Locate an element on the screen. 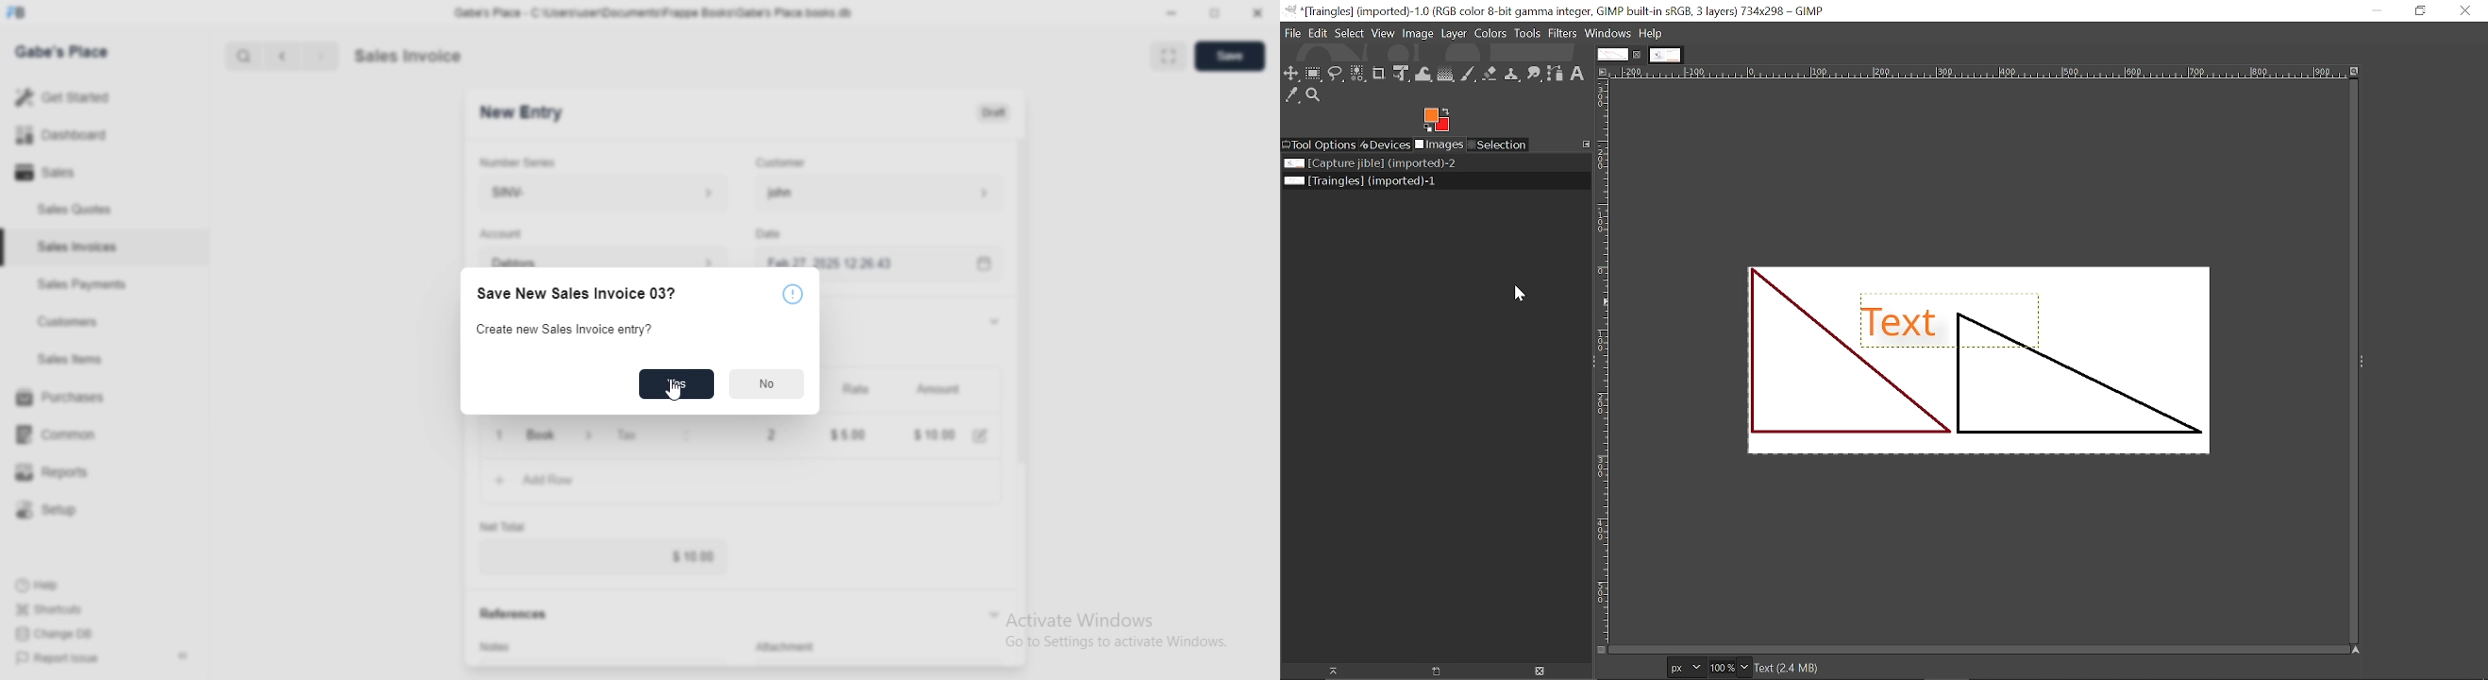 Image resolution: width=2492 pixels, height=700 pixels. Zoom options is located at coordinates (1747, 668).